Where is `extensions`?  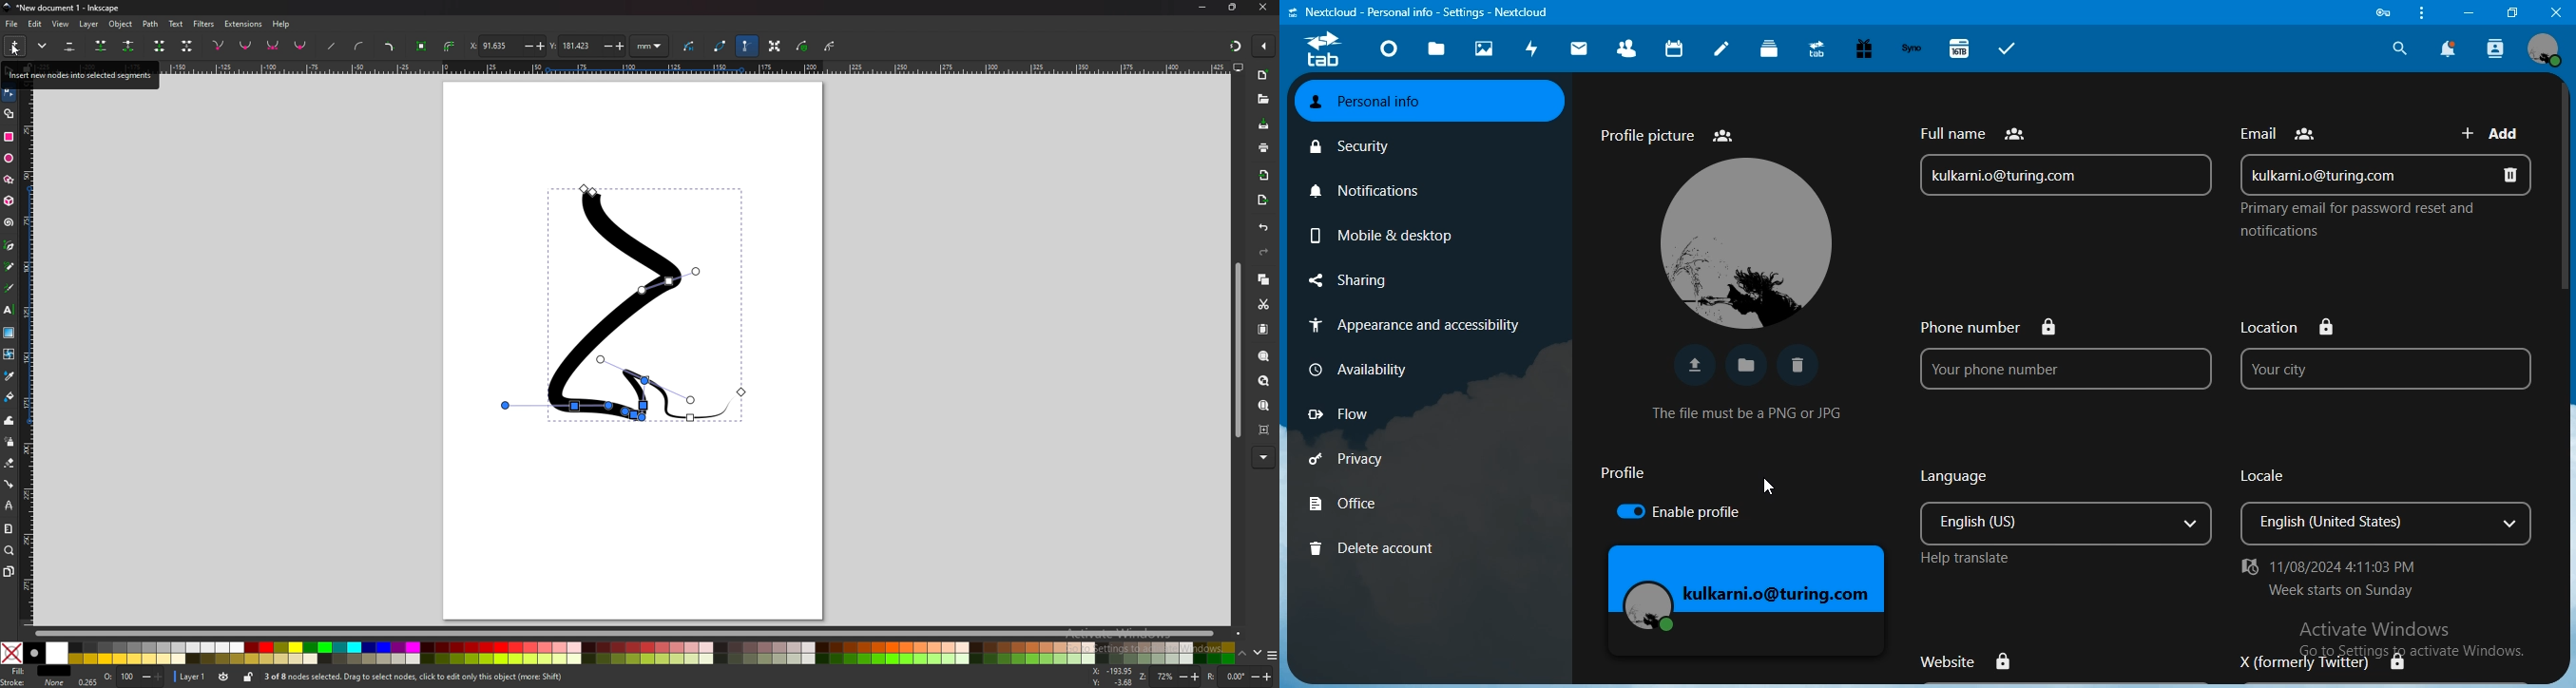 extensions is located at coordinates (243, 24).